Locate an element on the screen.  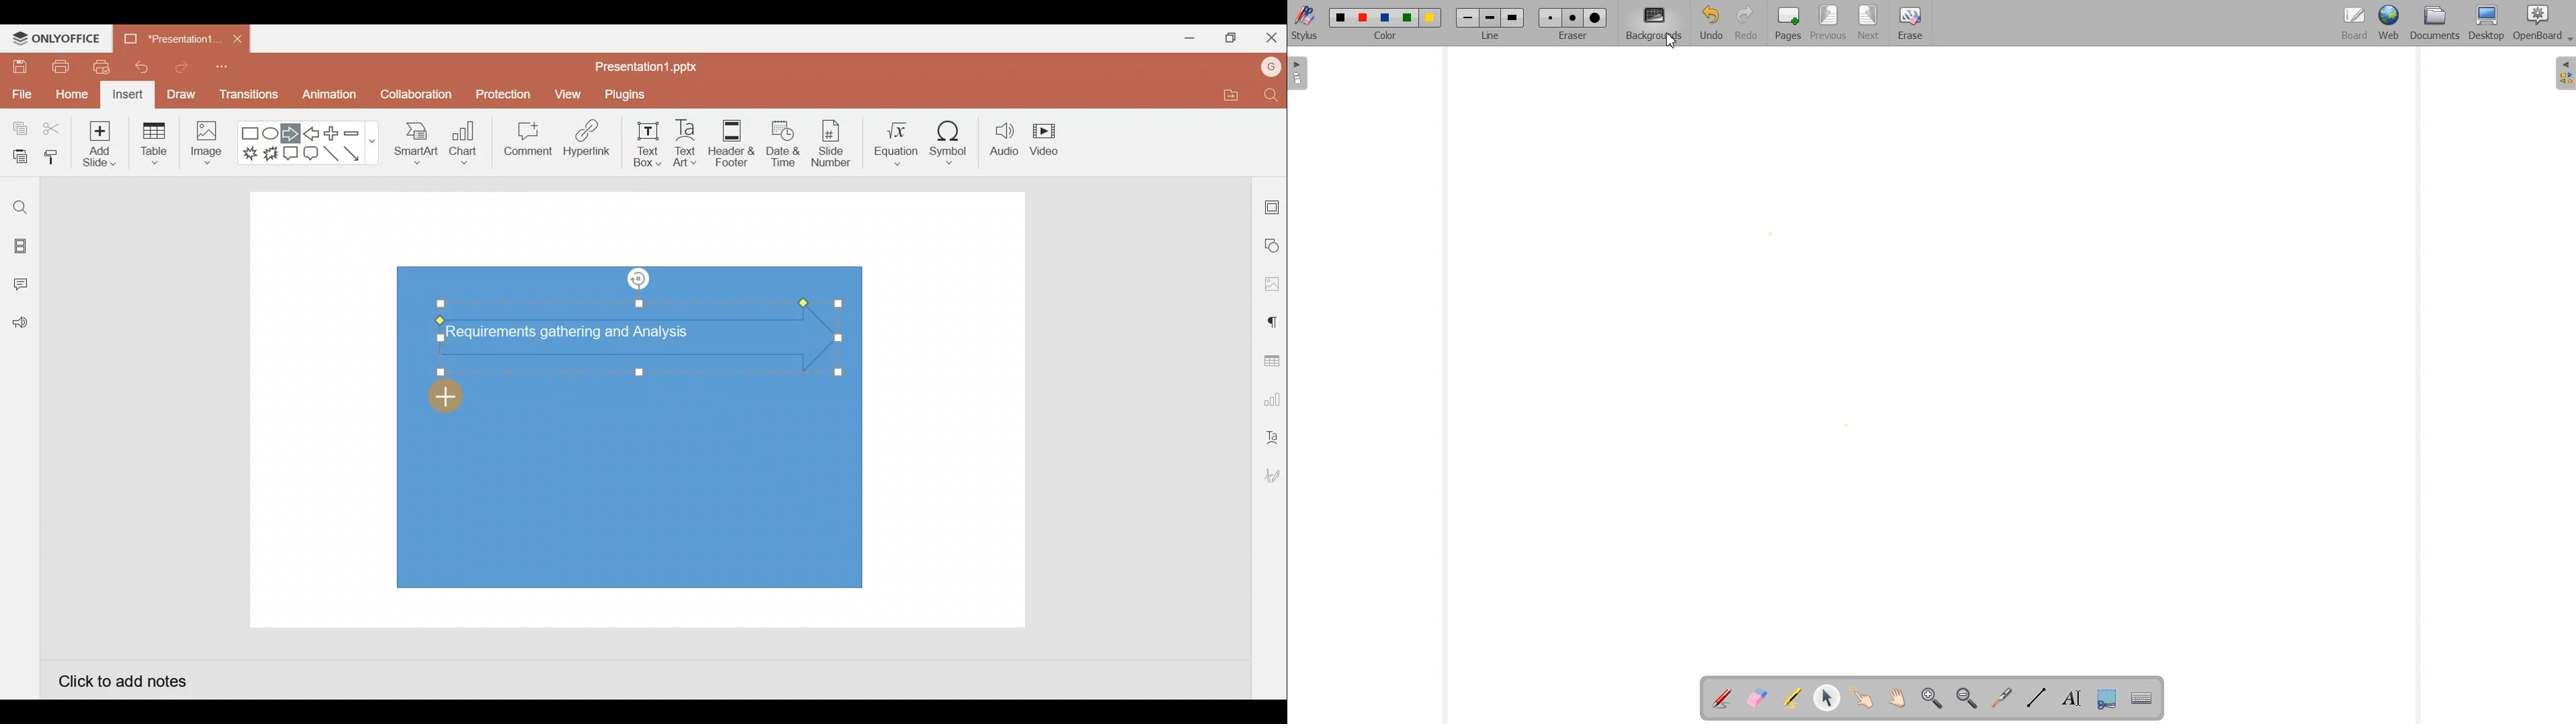
Cut is located at coordinates (52, 129).